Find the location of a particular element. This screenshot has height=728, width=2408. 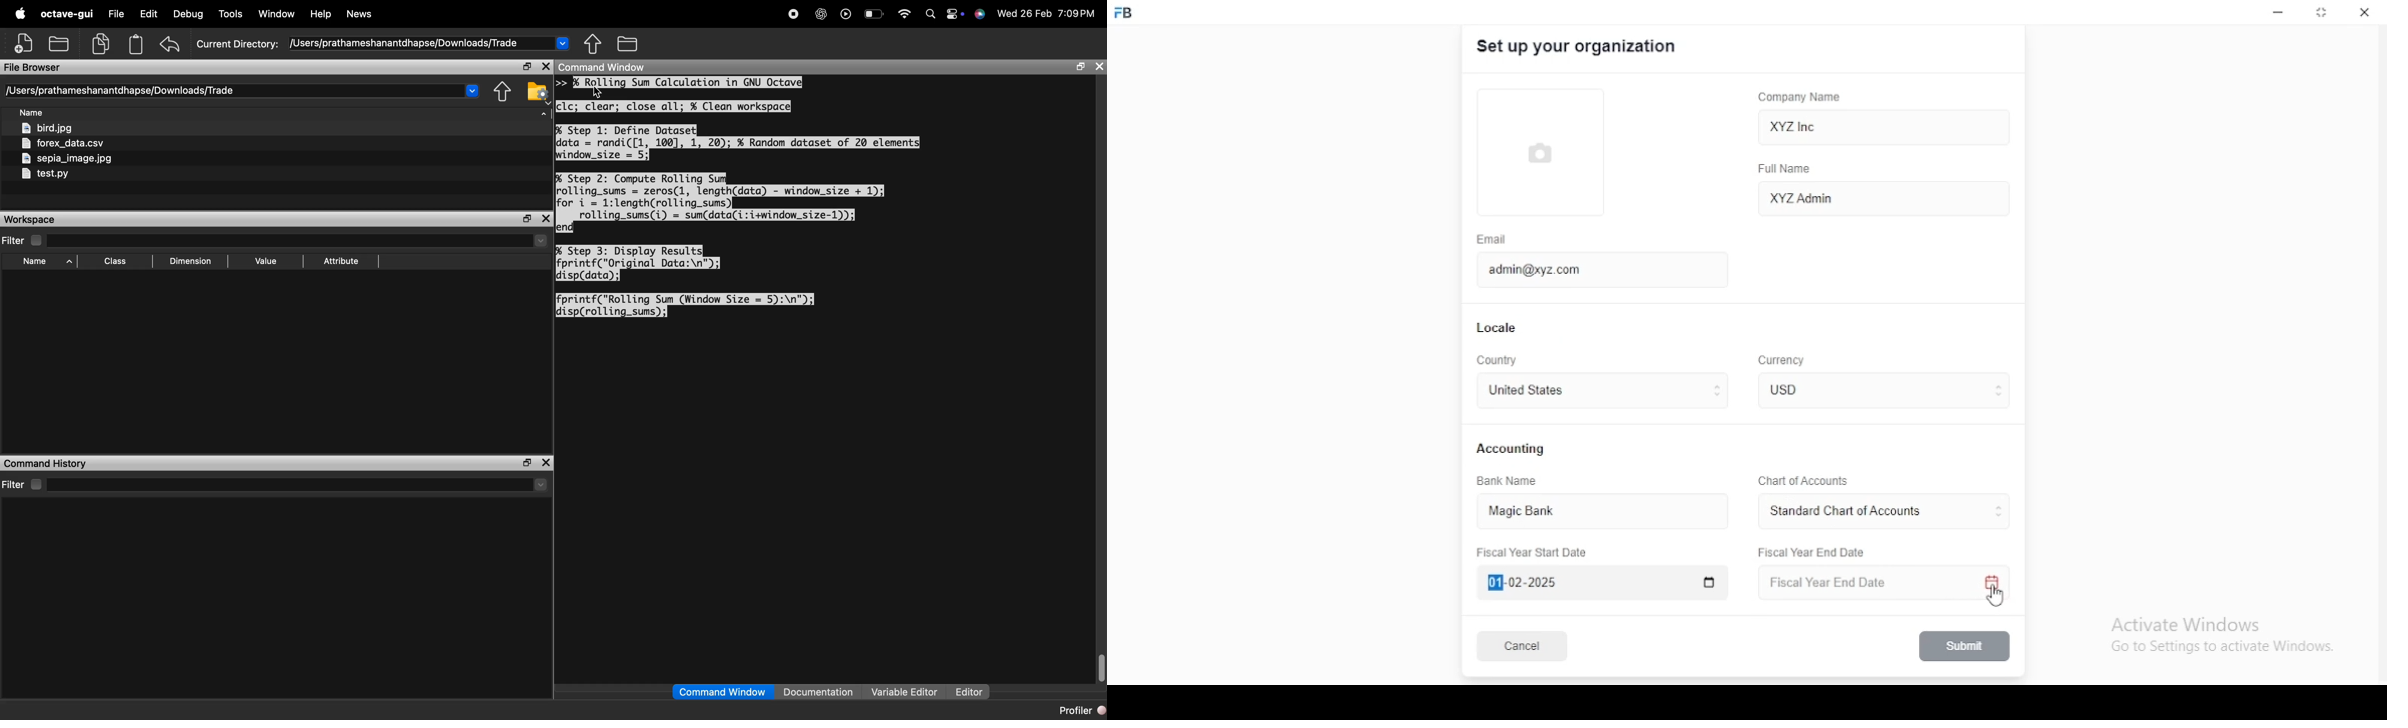

Fiscal Year Start Date is located at coordinates (1539, 553).